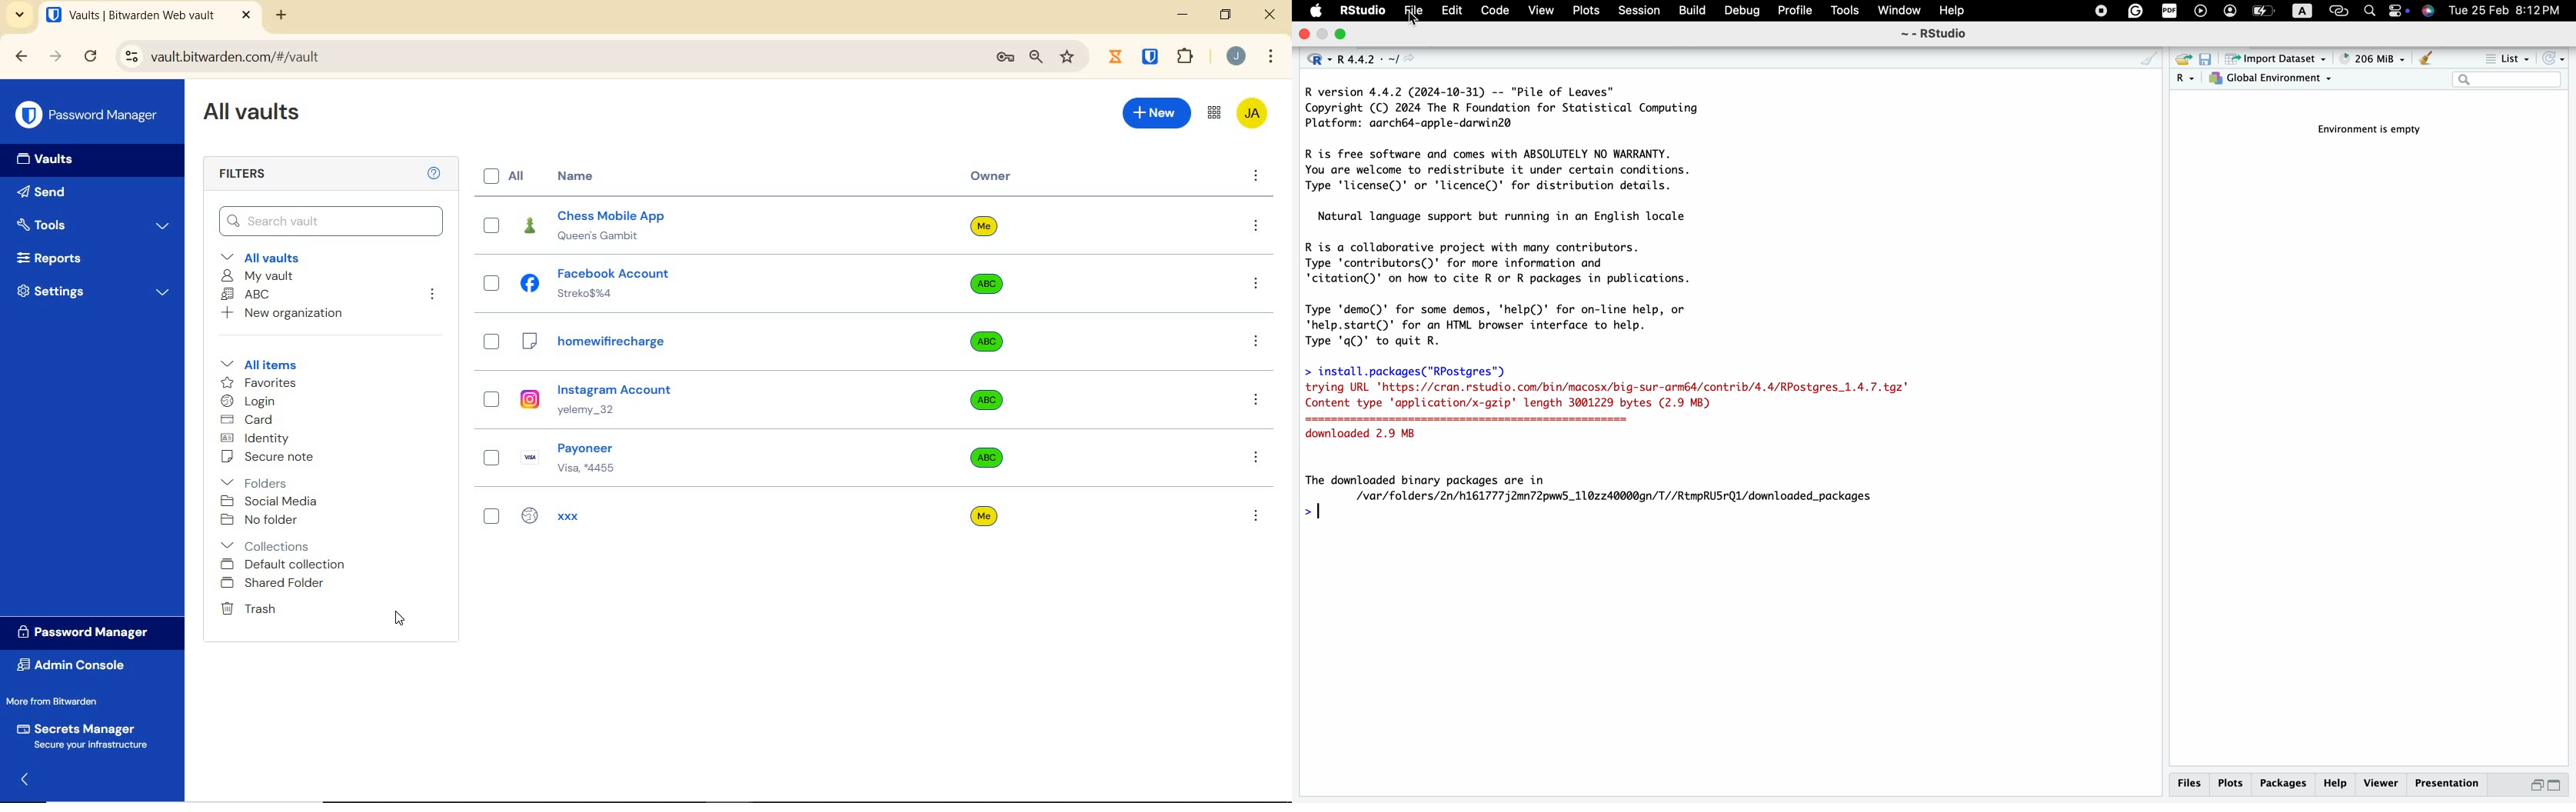  I want to click on maximize, so click(1345, 36).